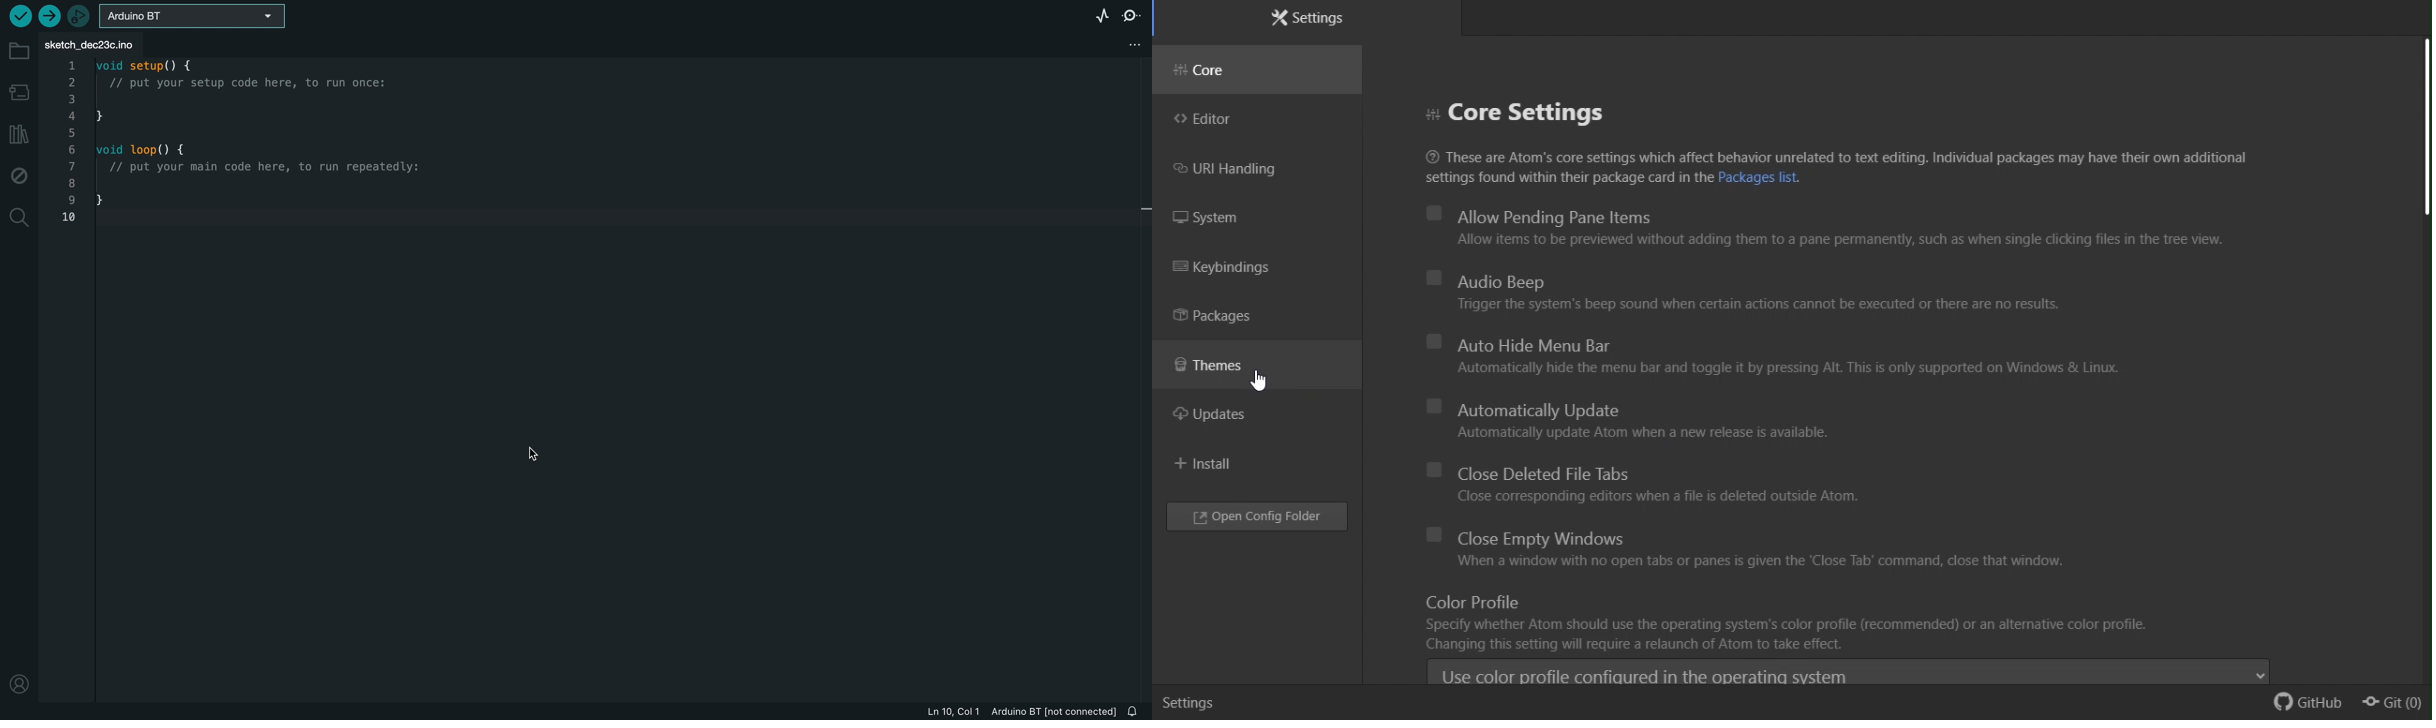 This screenshot has width=2436, height=728. Describe the element at coordinates (2314, 707) in the screenshot. I see `github` at that location.